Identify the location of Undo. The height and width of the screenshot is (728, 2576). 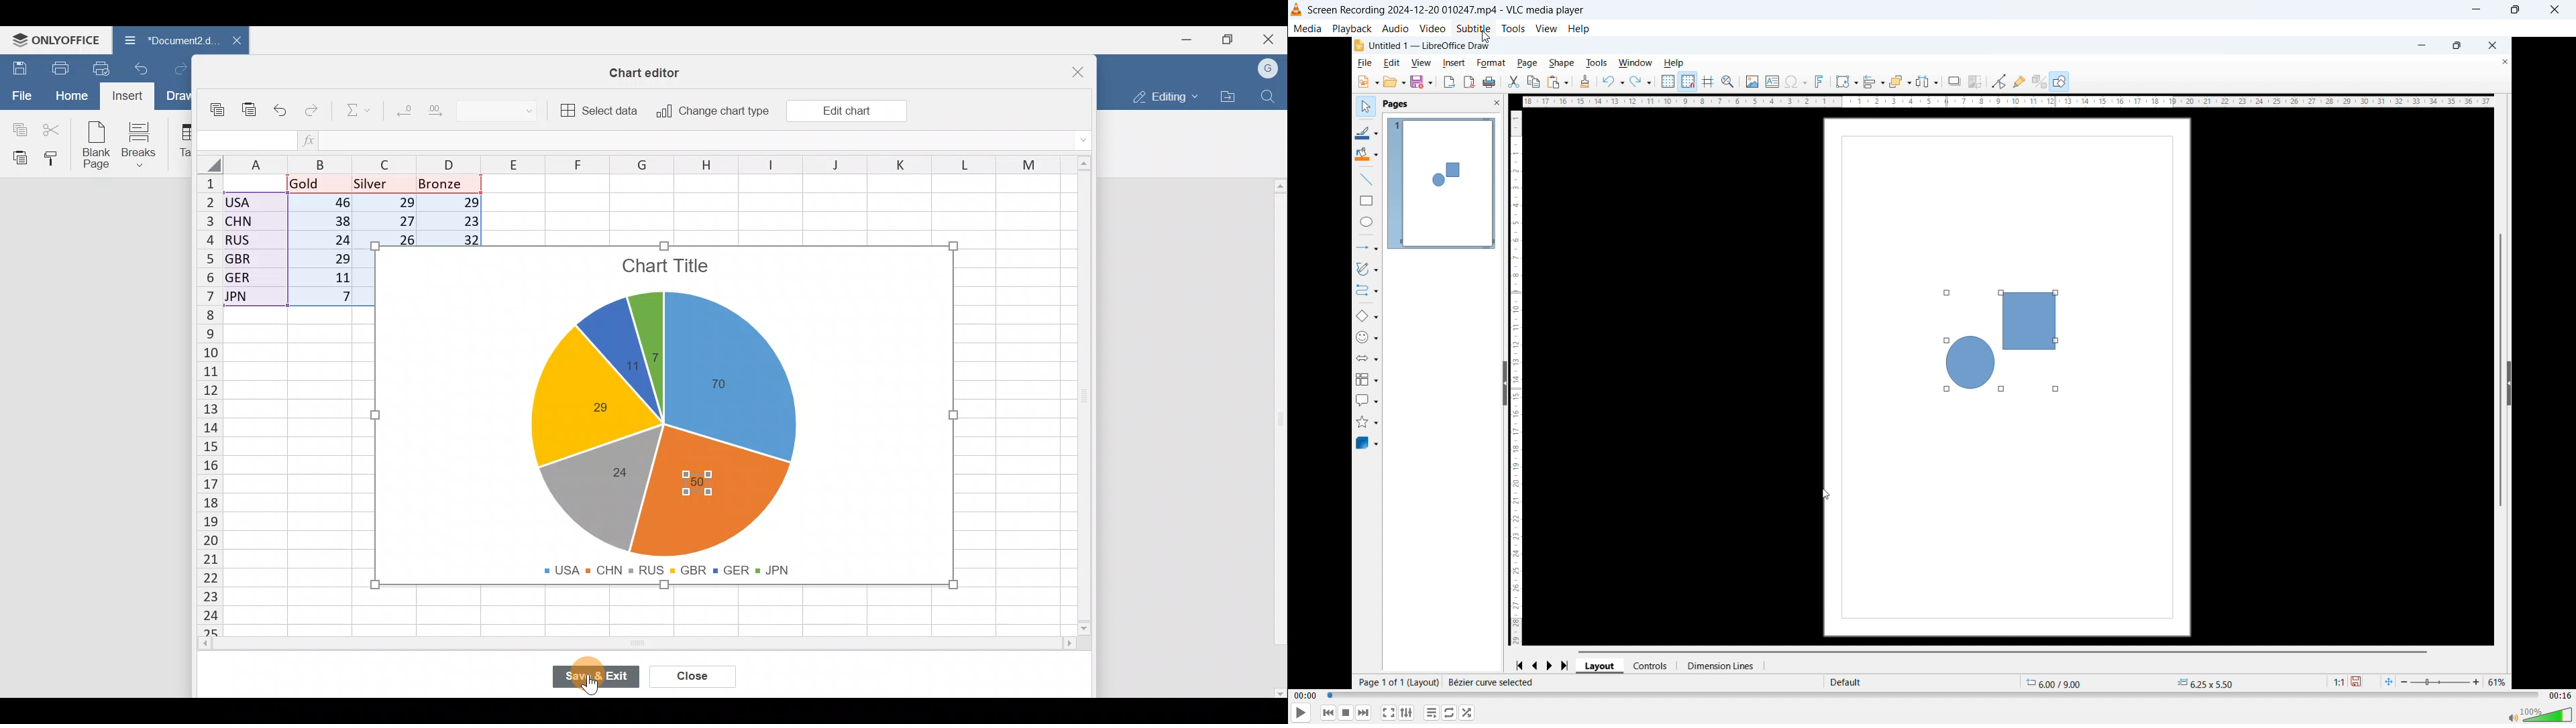
(145, 72).